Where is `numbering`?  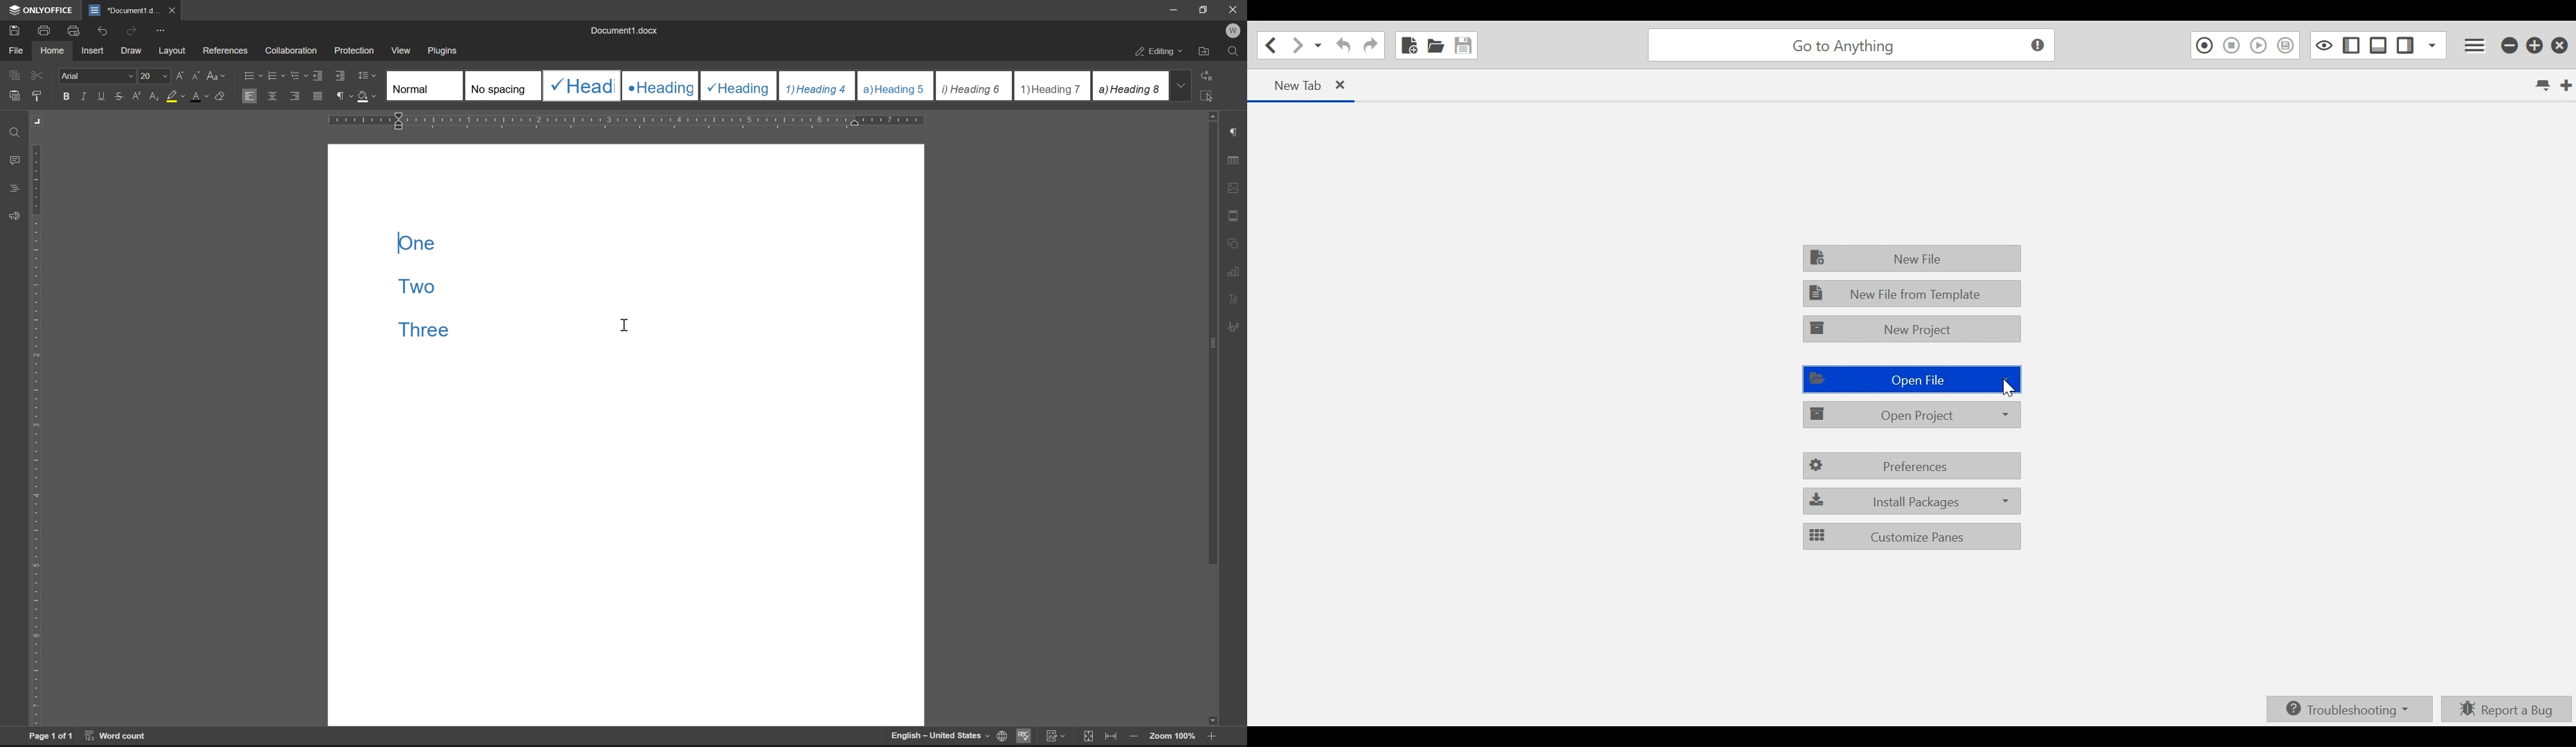
numbering is located at coordinates (275, 76).